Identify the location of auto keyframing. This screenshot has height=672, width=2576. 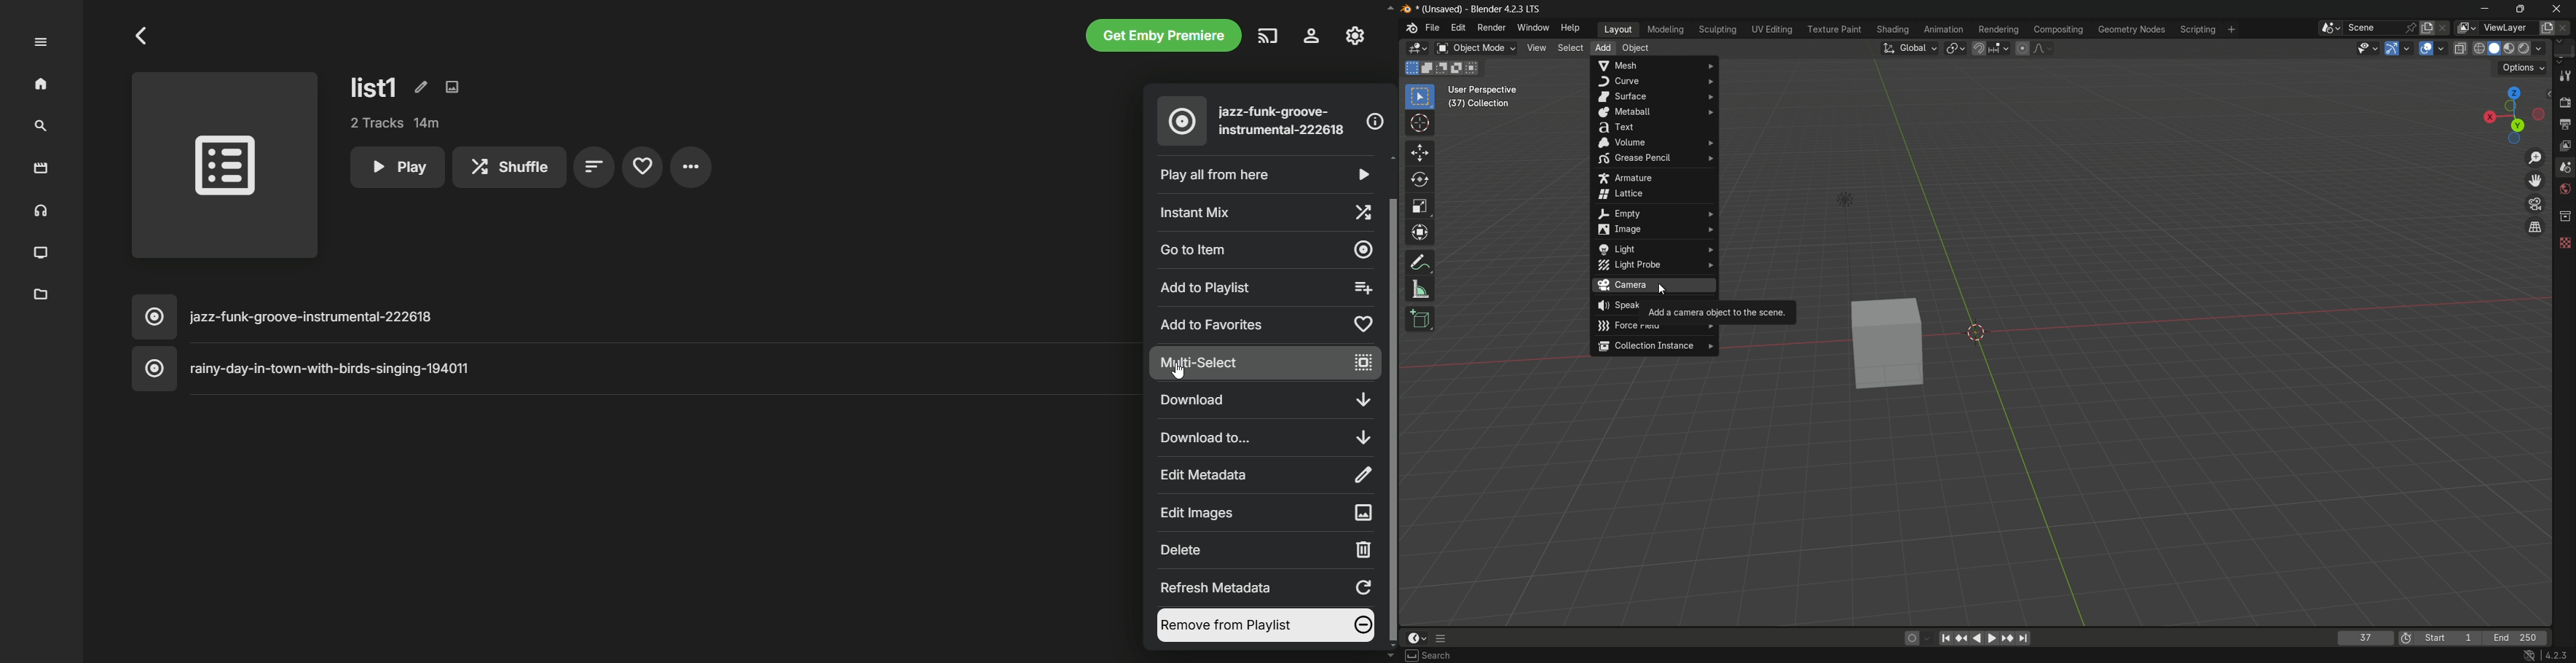
(1930, 638).